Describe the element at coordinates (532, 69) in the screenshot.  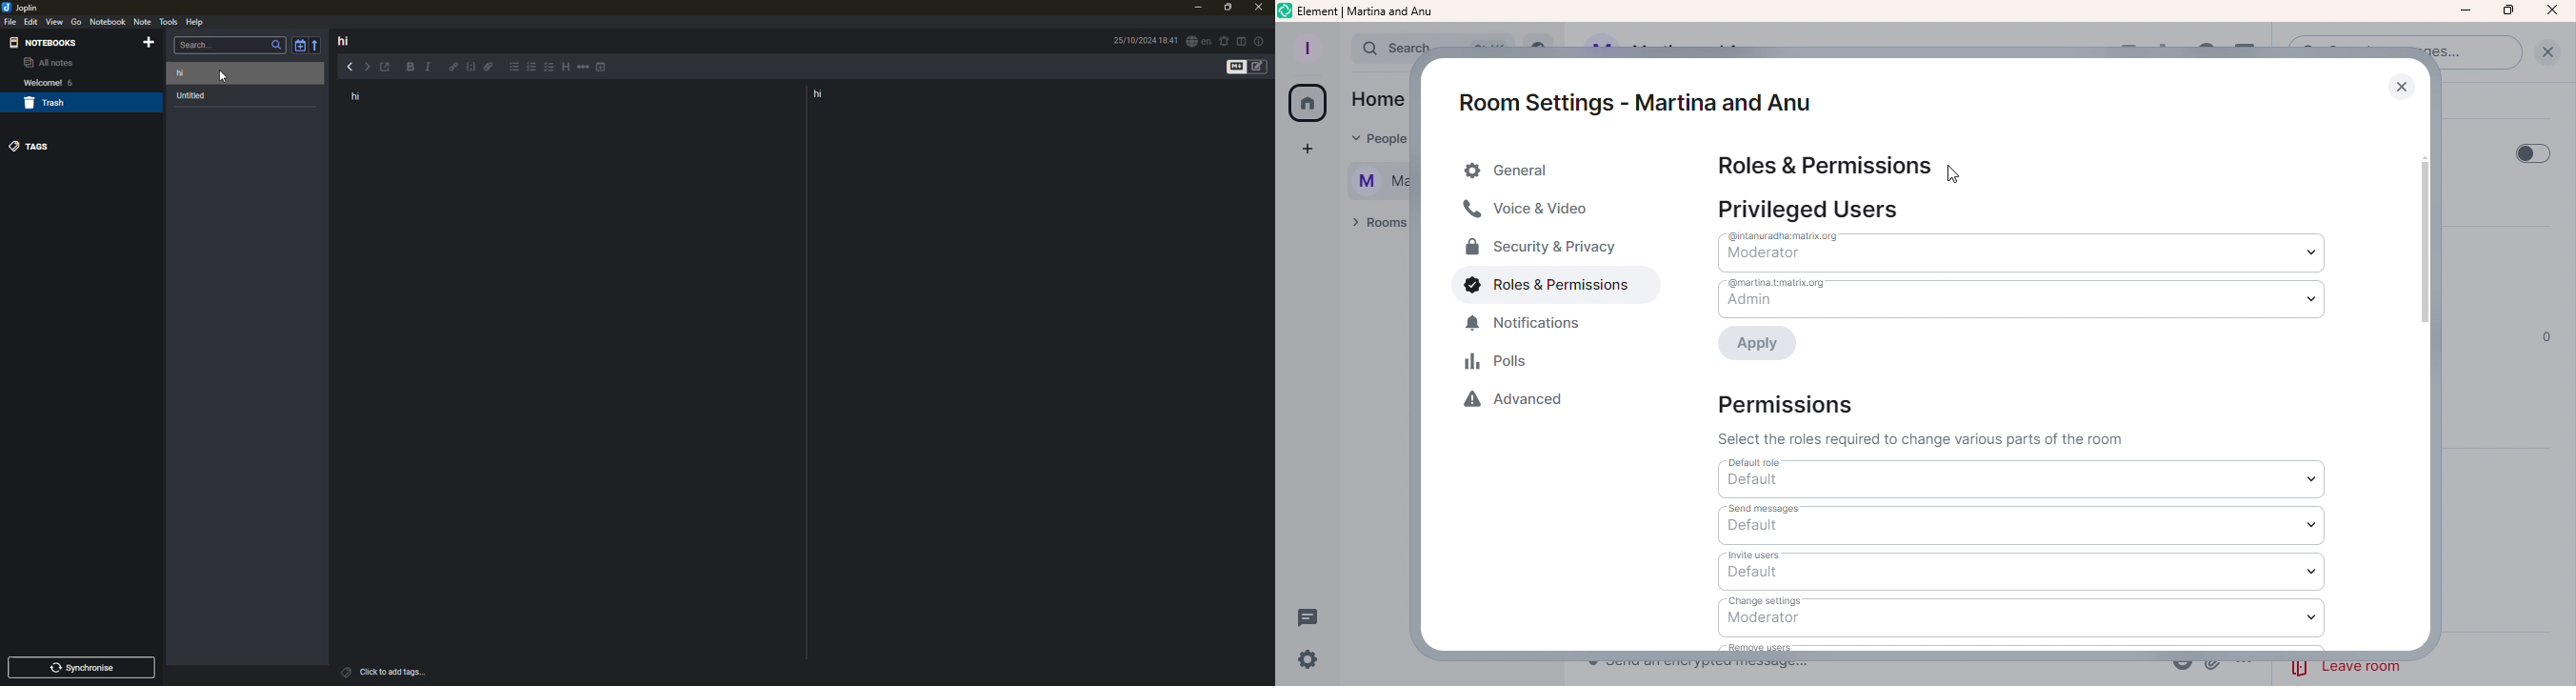
I see `numbered list` at that location.